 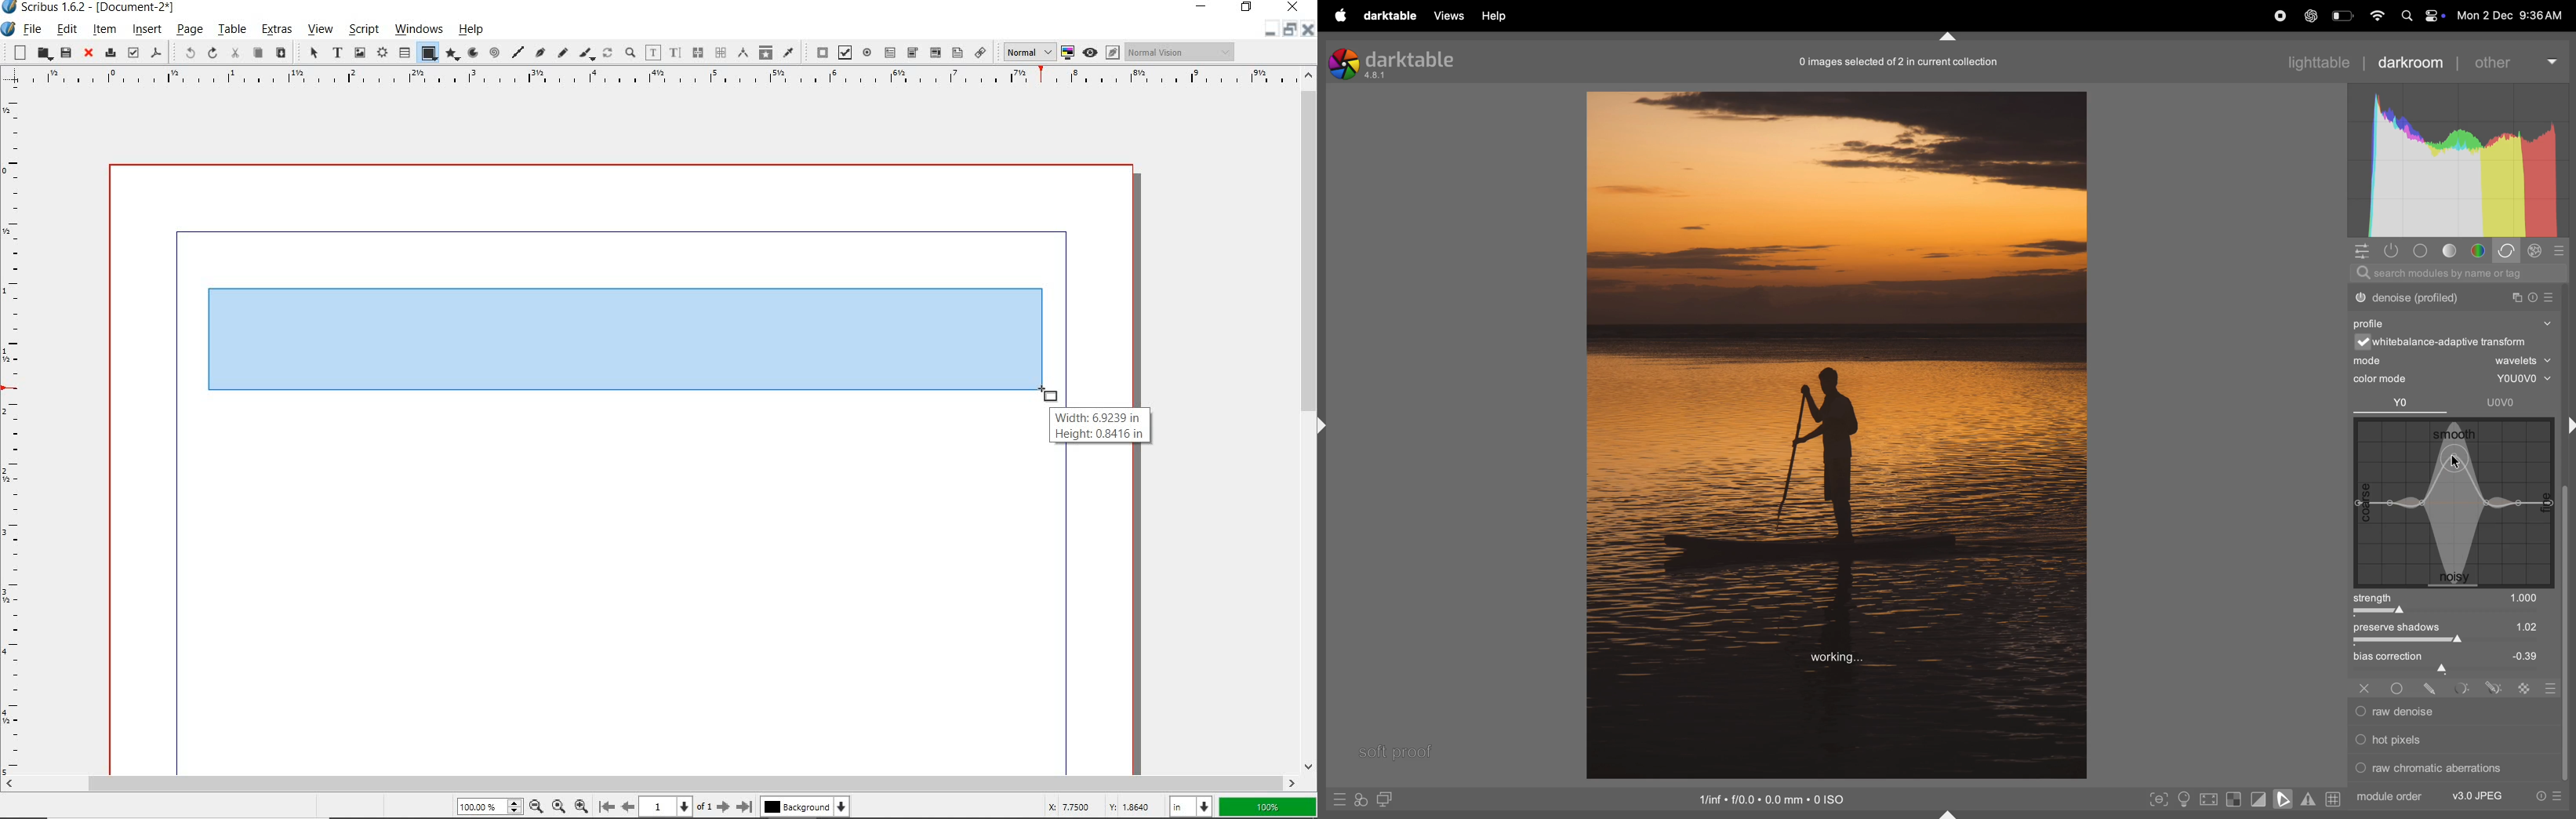 I want to click on date and time, so click(x=2514, y=15).